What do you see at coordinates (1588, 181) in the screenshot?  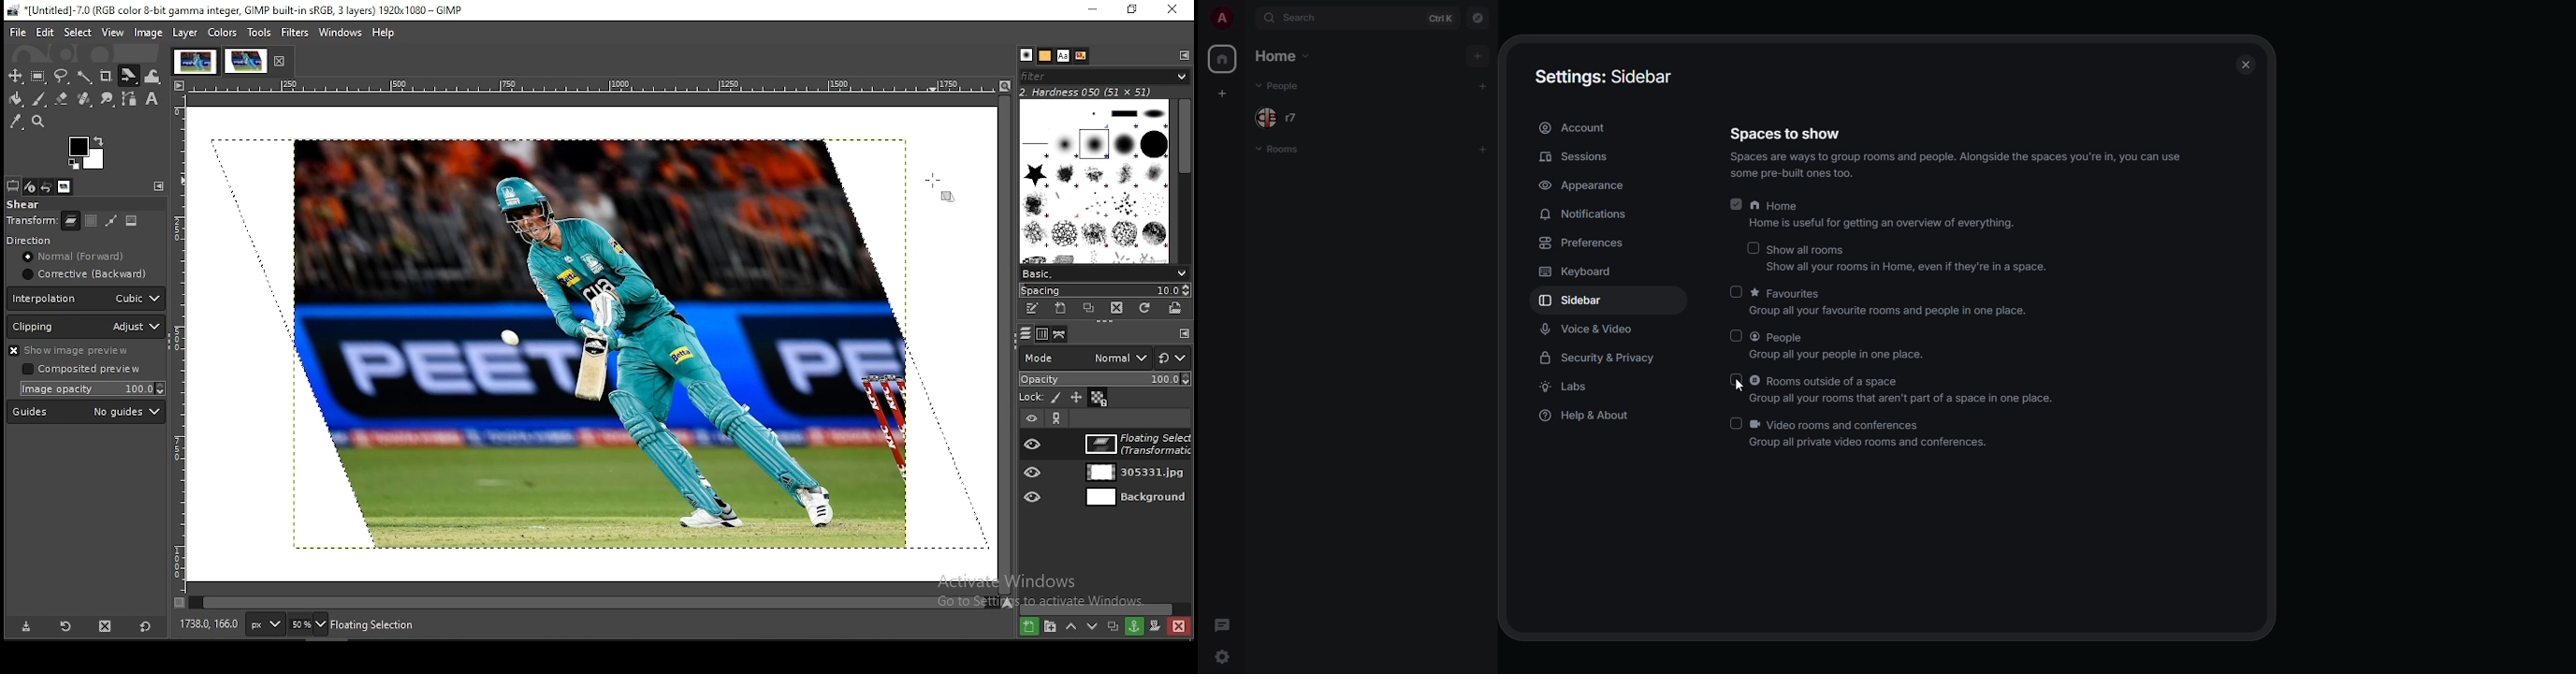 I see `appearance` at bounding box center [1588, 181].